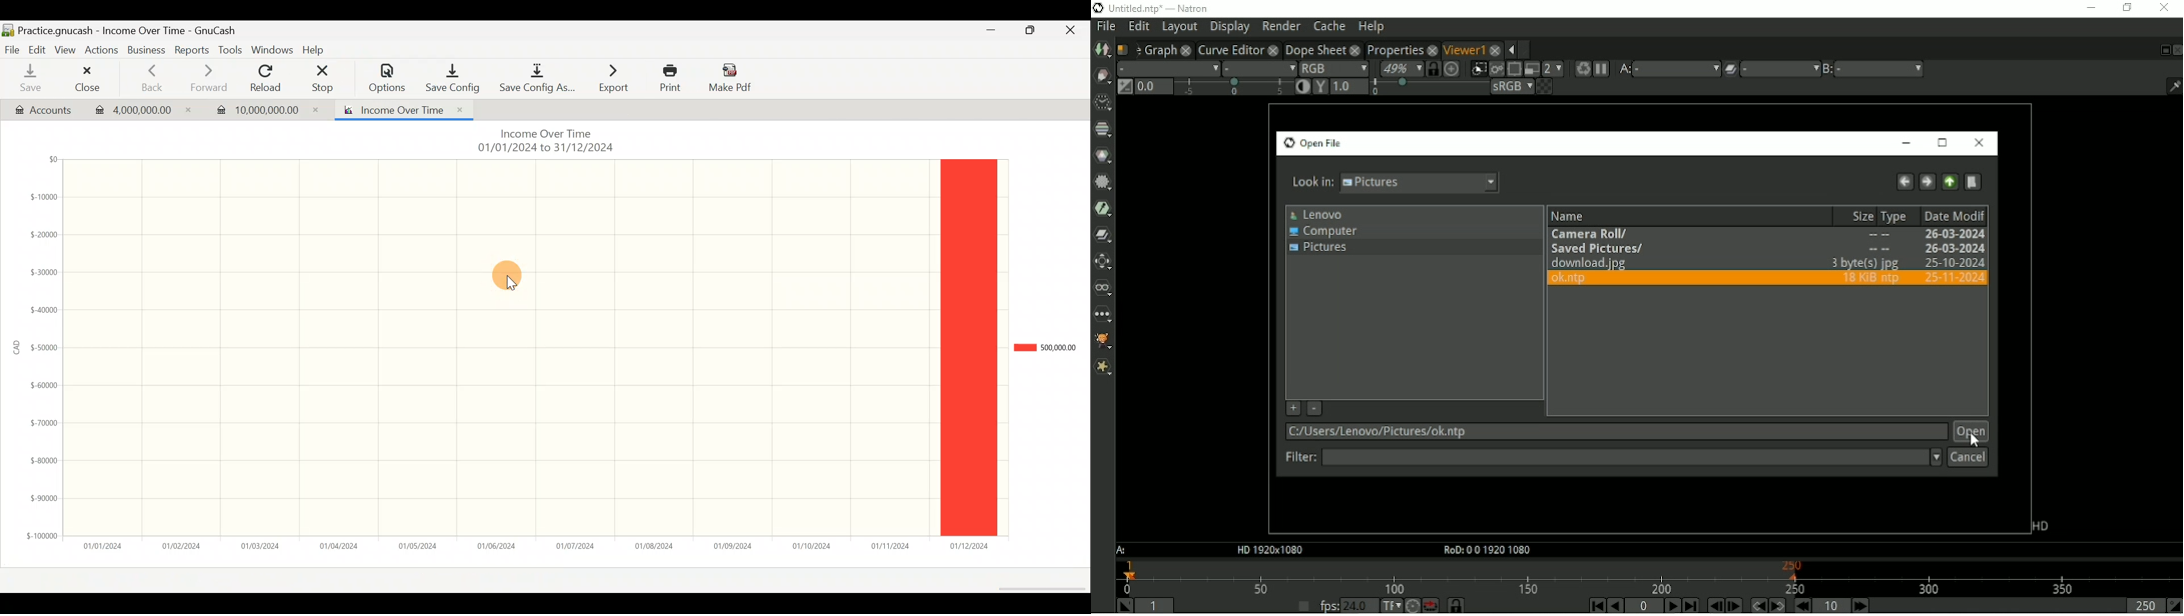  I want to click on Collapse, so click(1510, 50).